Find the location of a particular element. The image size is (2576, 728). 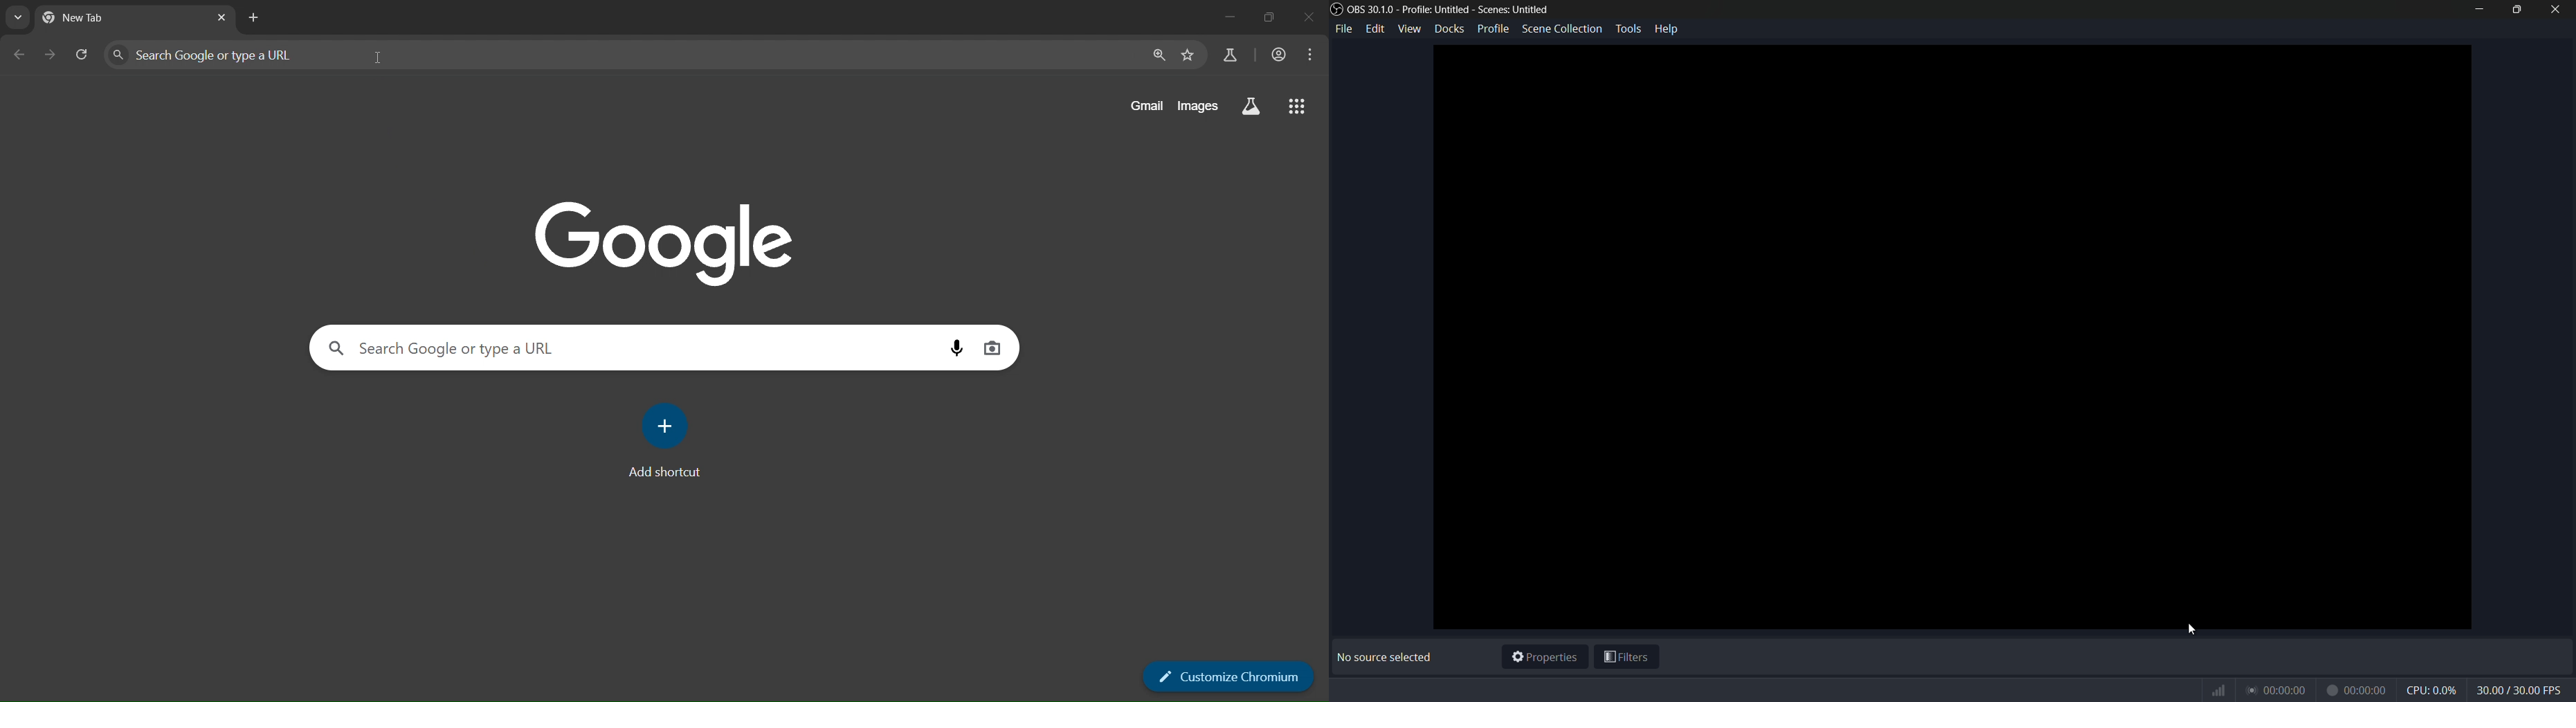

google apps is located at coordinates (1296, 107).